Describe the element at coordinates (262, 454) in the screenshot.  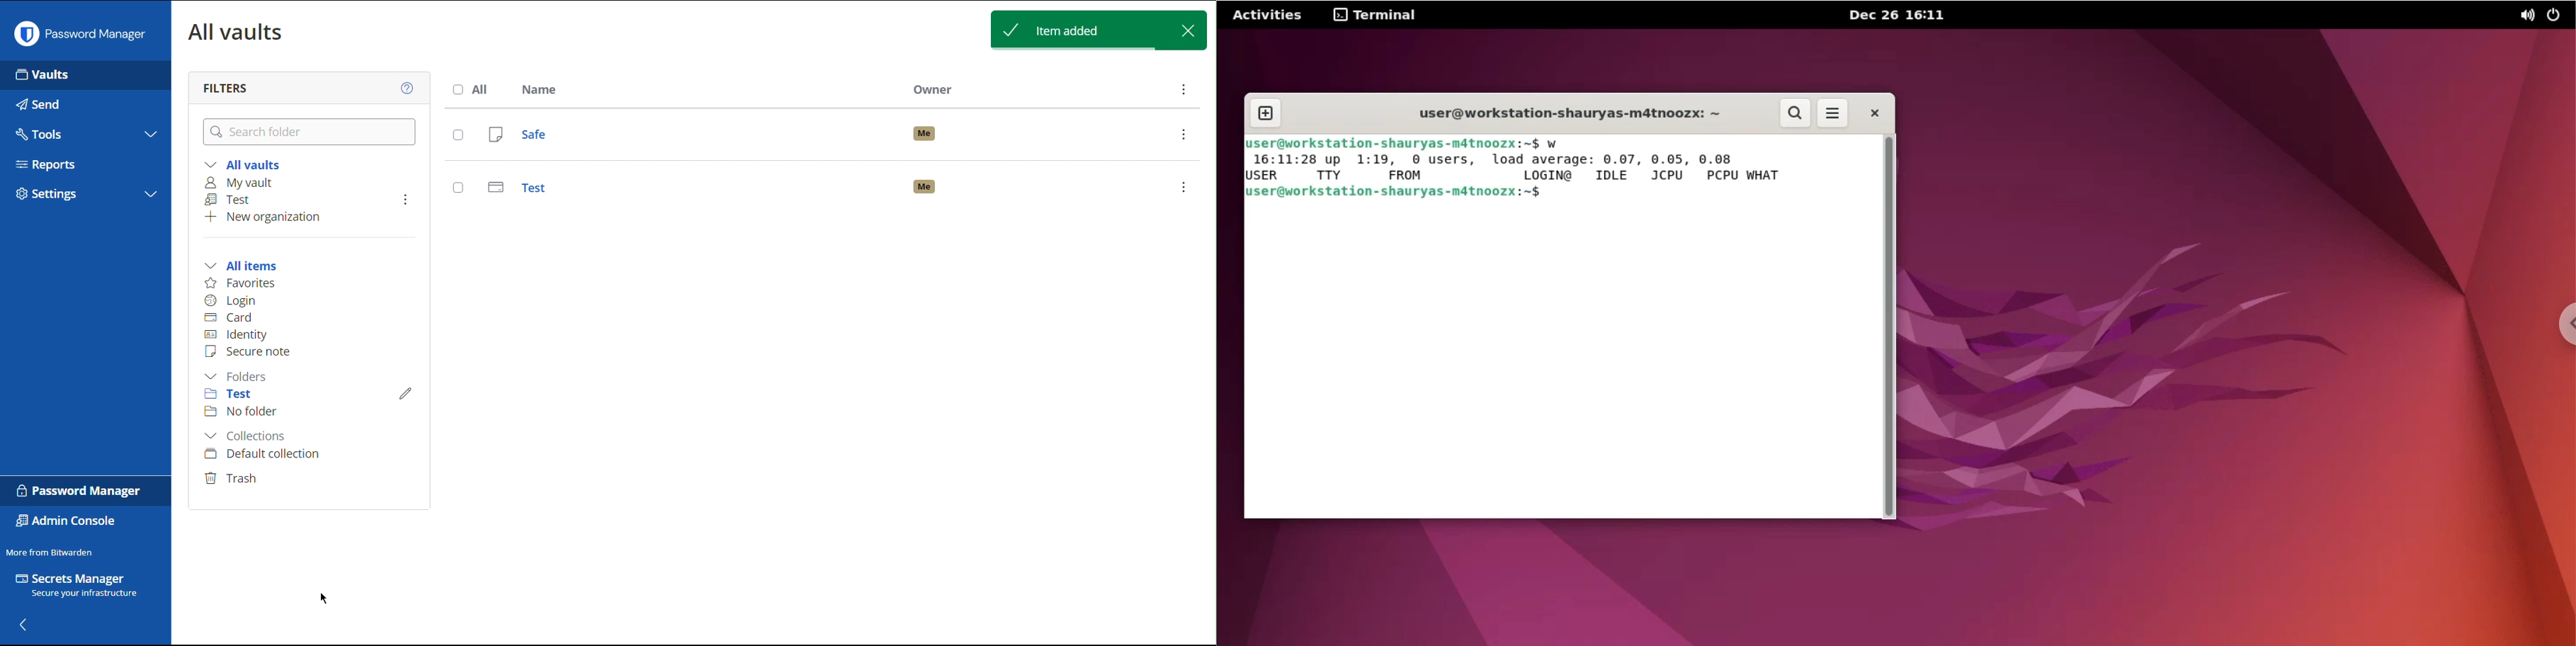
I see `Default collection` at that location.